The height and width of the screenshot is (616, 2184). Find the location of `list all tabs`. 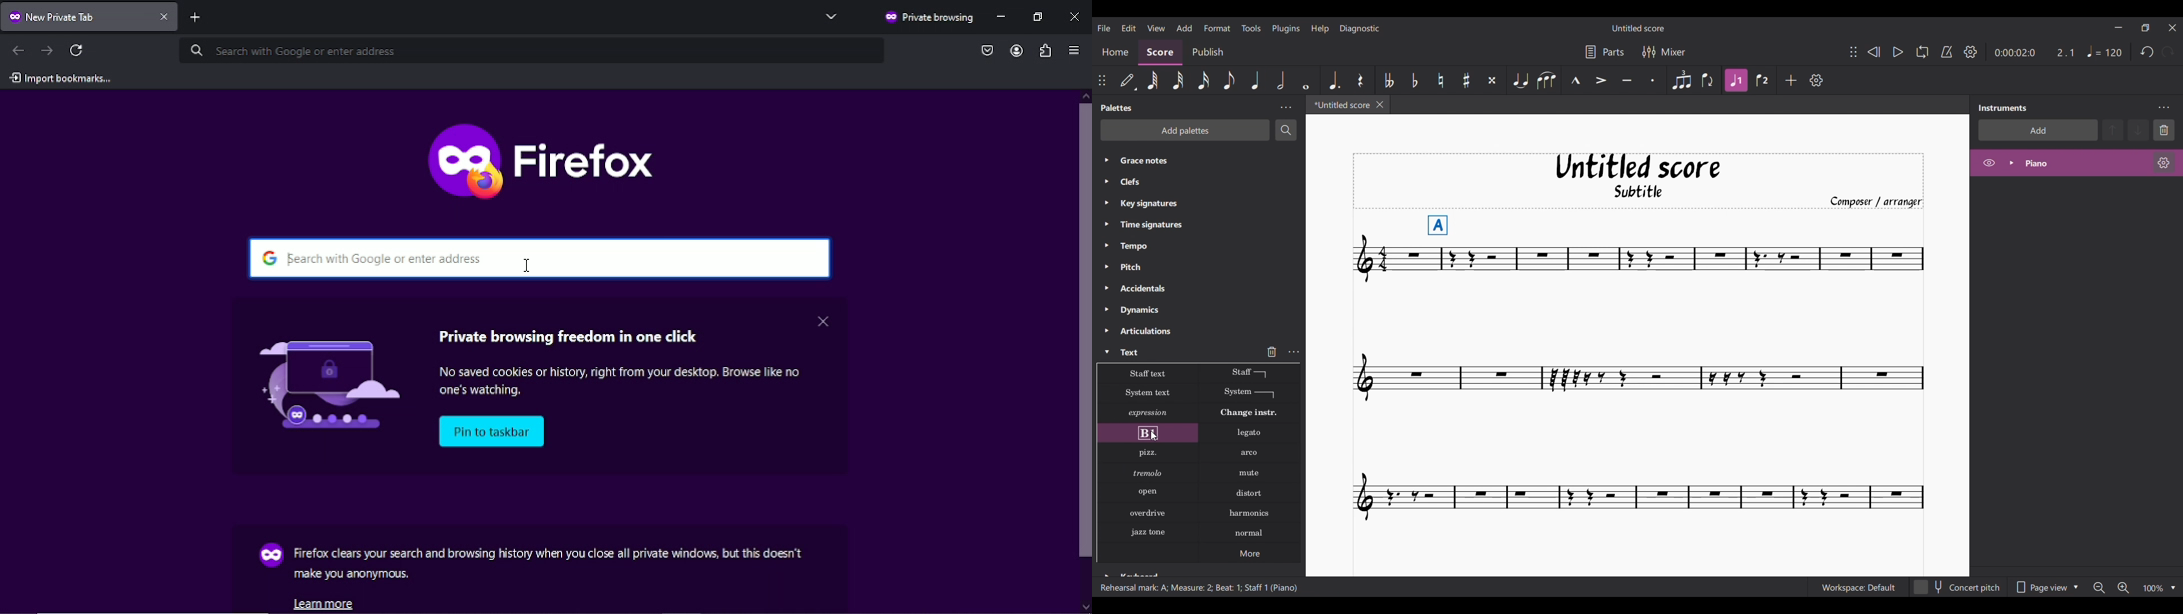

list all tabs is located at coordinates (832, 16).